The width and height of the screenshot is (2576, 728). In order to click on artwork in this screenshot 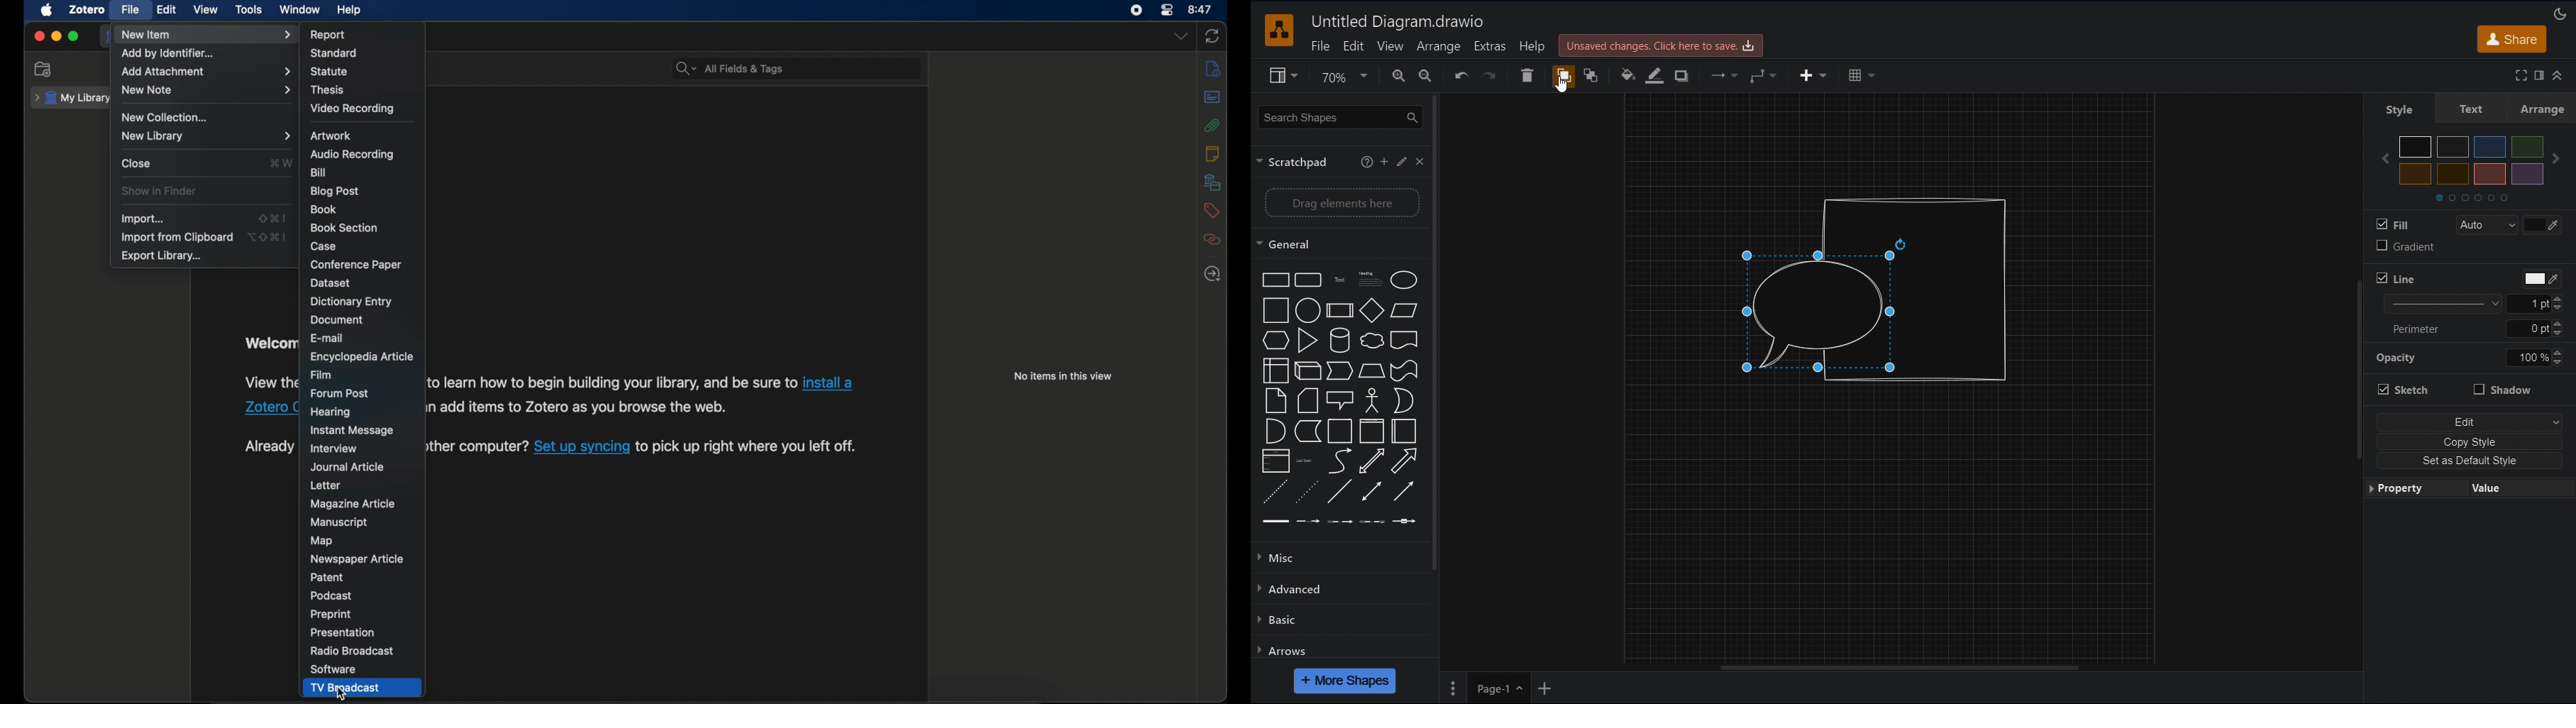, I will do `click(331, 135)`.